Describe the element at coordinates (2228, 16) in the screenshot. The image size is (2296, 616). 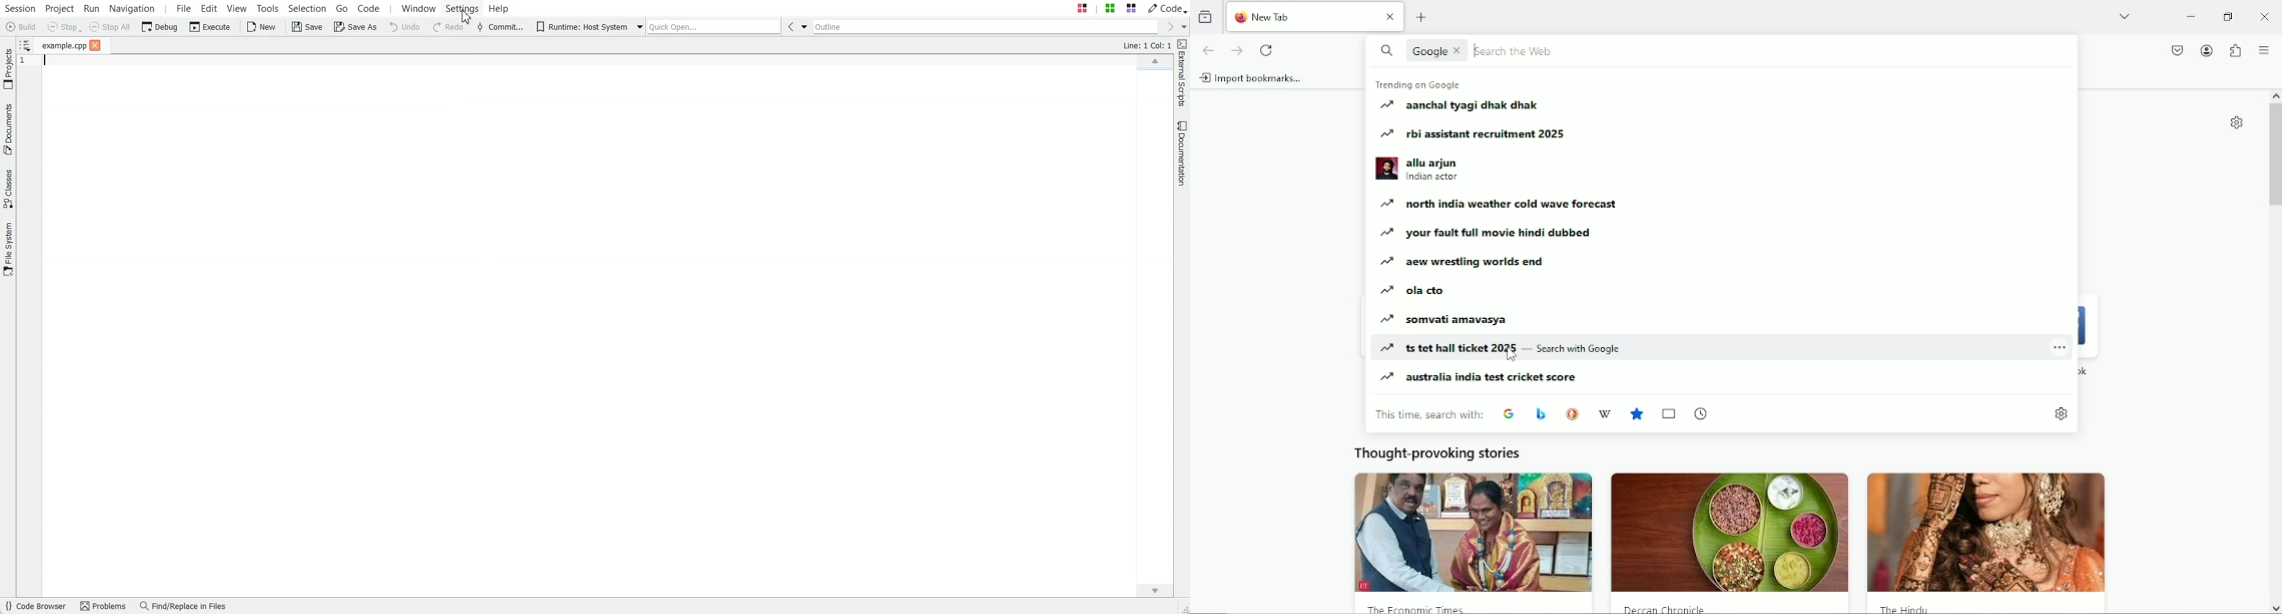
I see `restore down` at that location.